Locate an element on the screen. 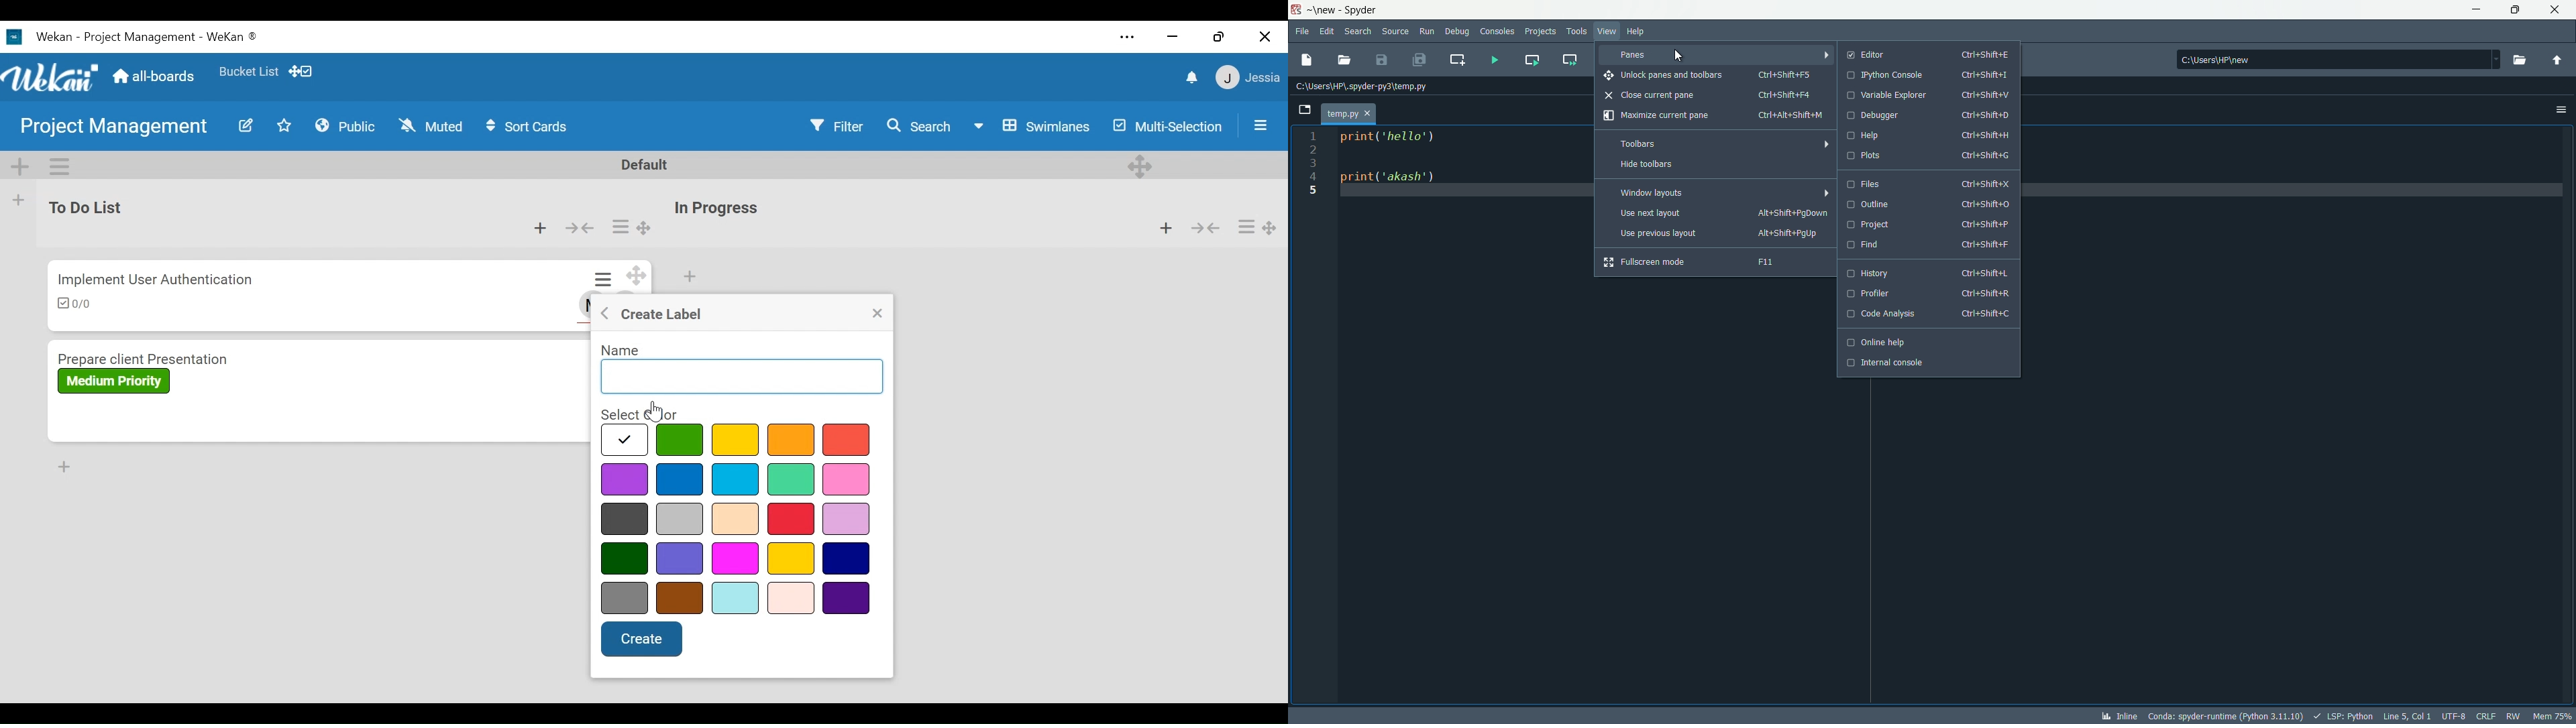 This screenshot has height=728, width=2576. rw is located at coordinates (2513, 716).